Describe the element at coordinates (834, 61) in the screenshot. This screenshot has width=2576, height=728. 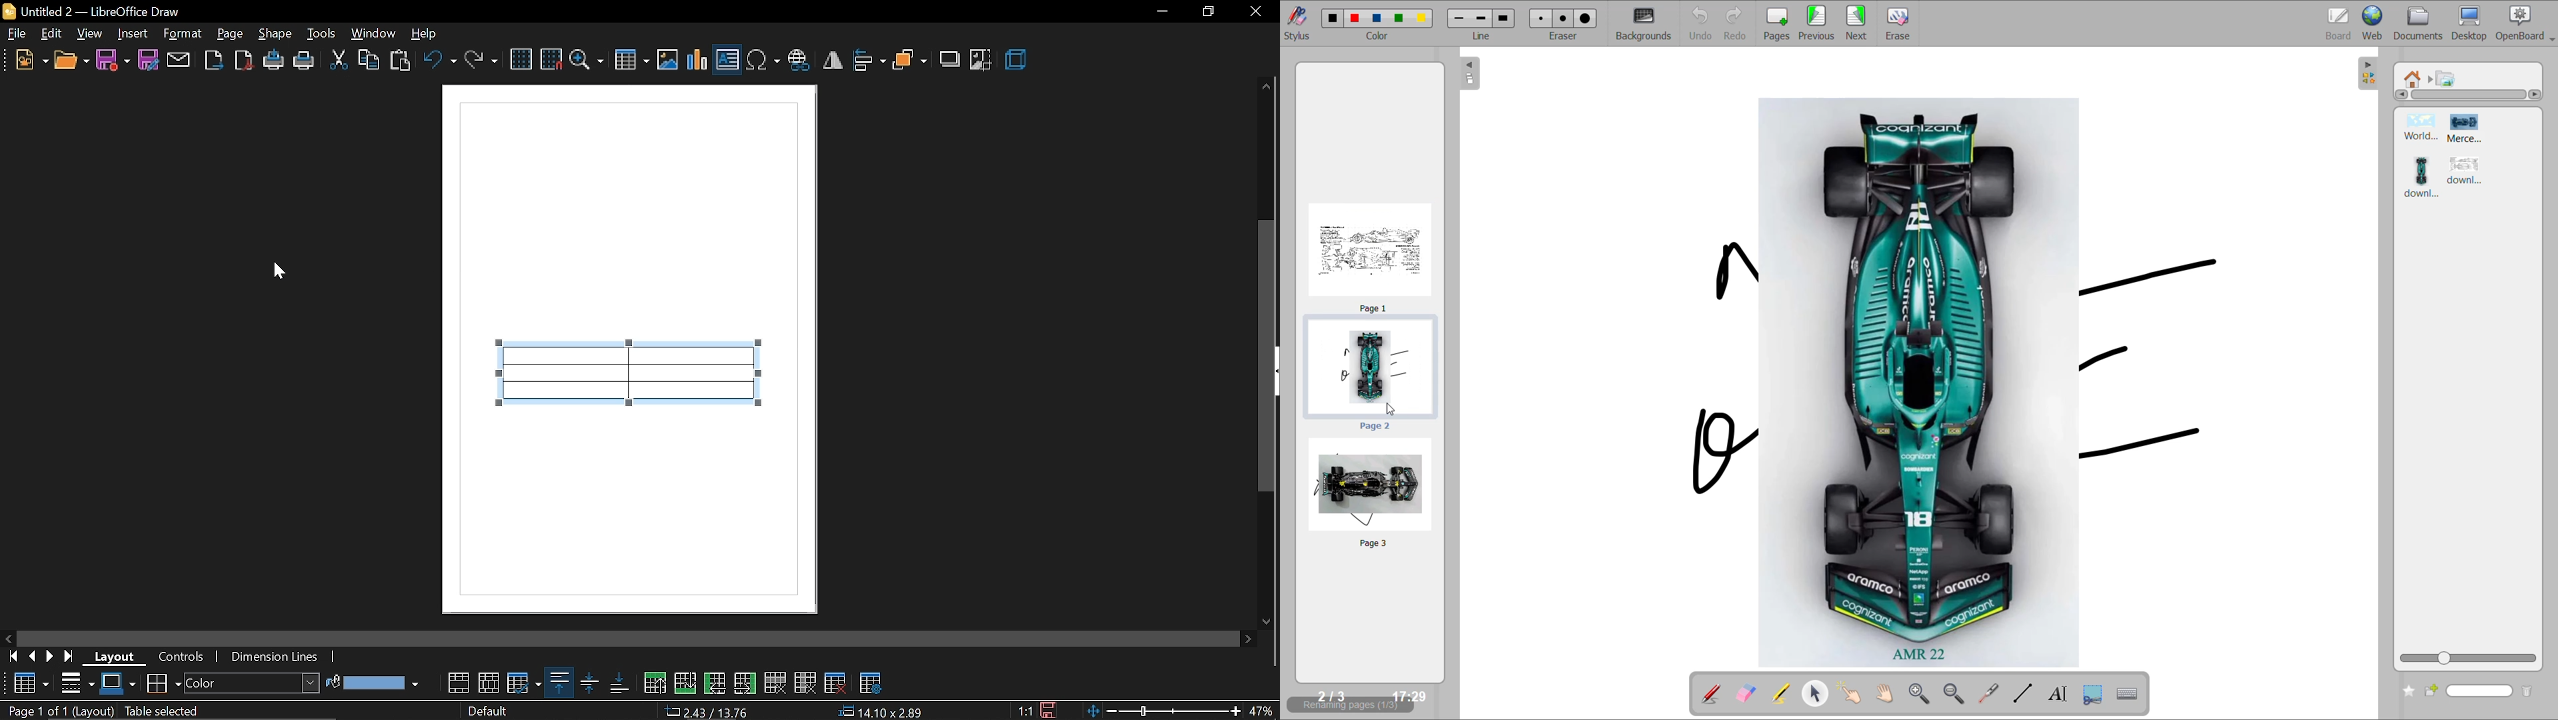
I see `flip` at that location.